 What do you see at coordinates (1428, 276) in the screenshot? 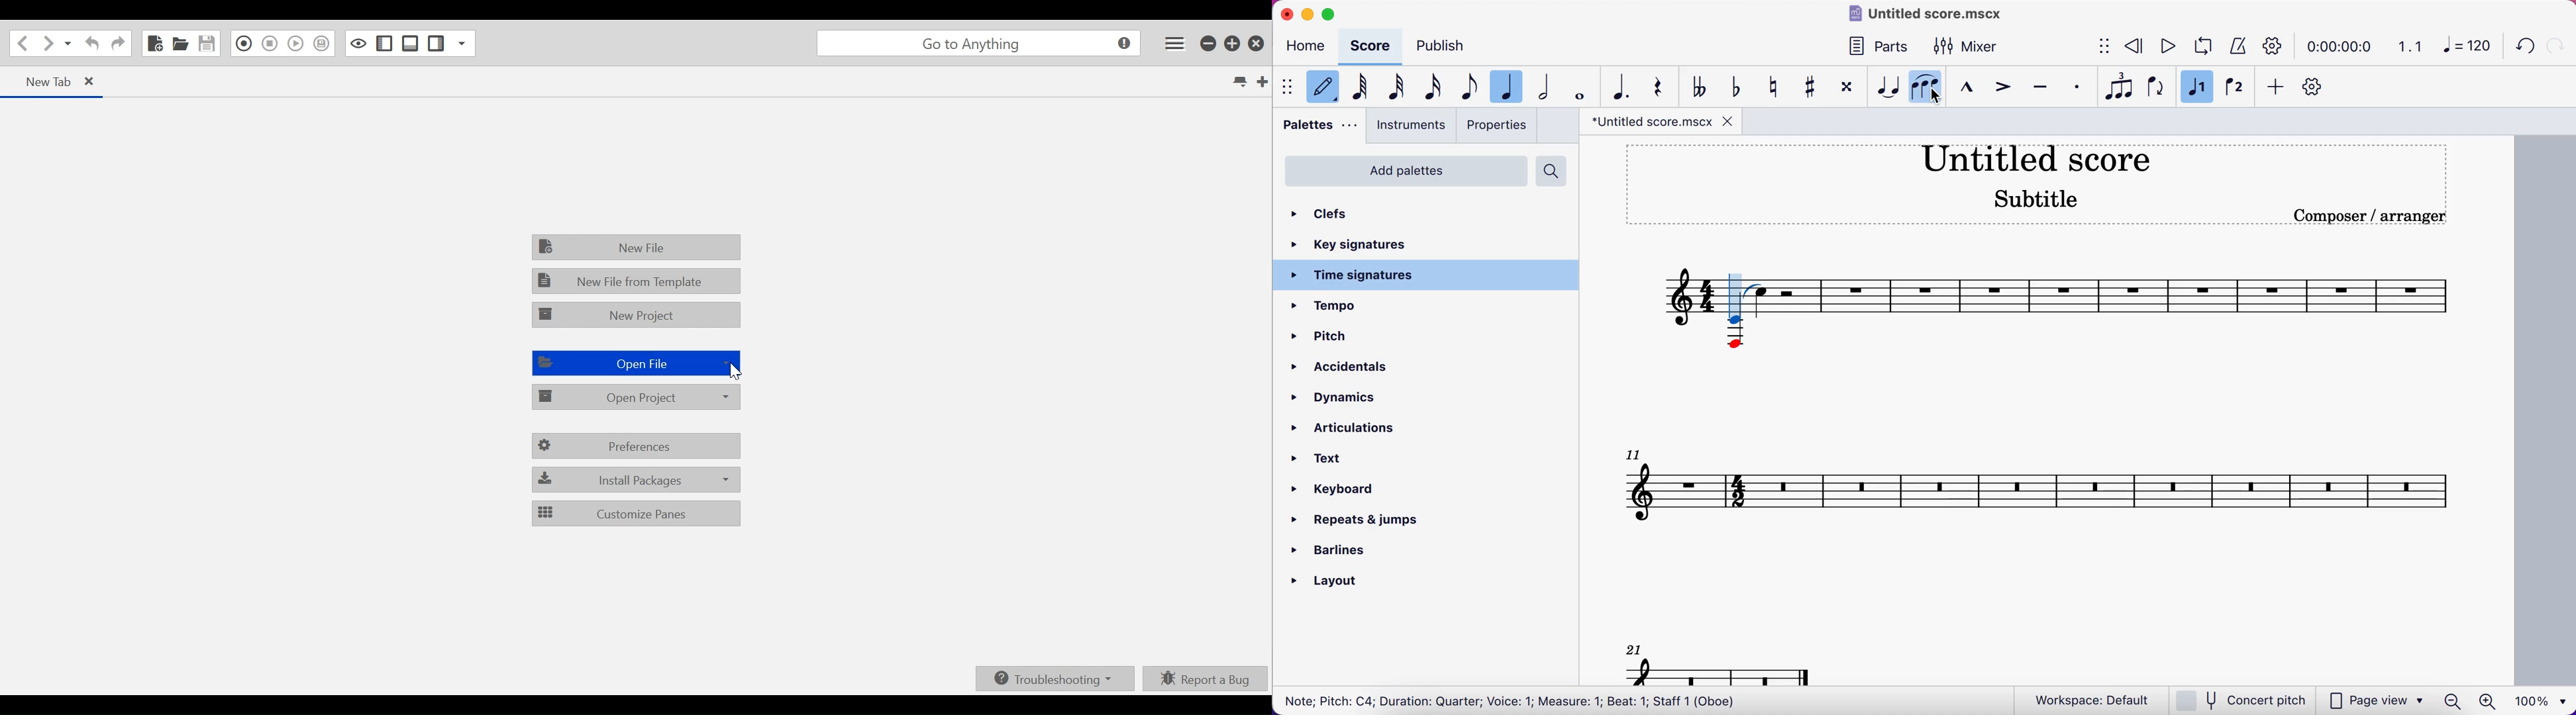
I see `time signatures` at bounding box center [1428, 276].